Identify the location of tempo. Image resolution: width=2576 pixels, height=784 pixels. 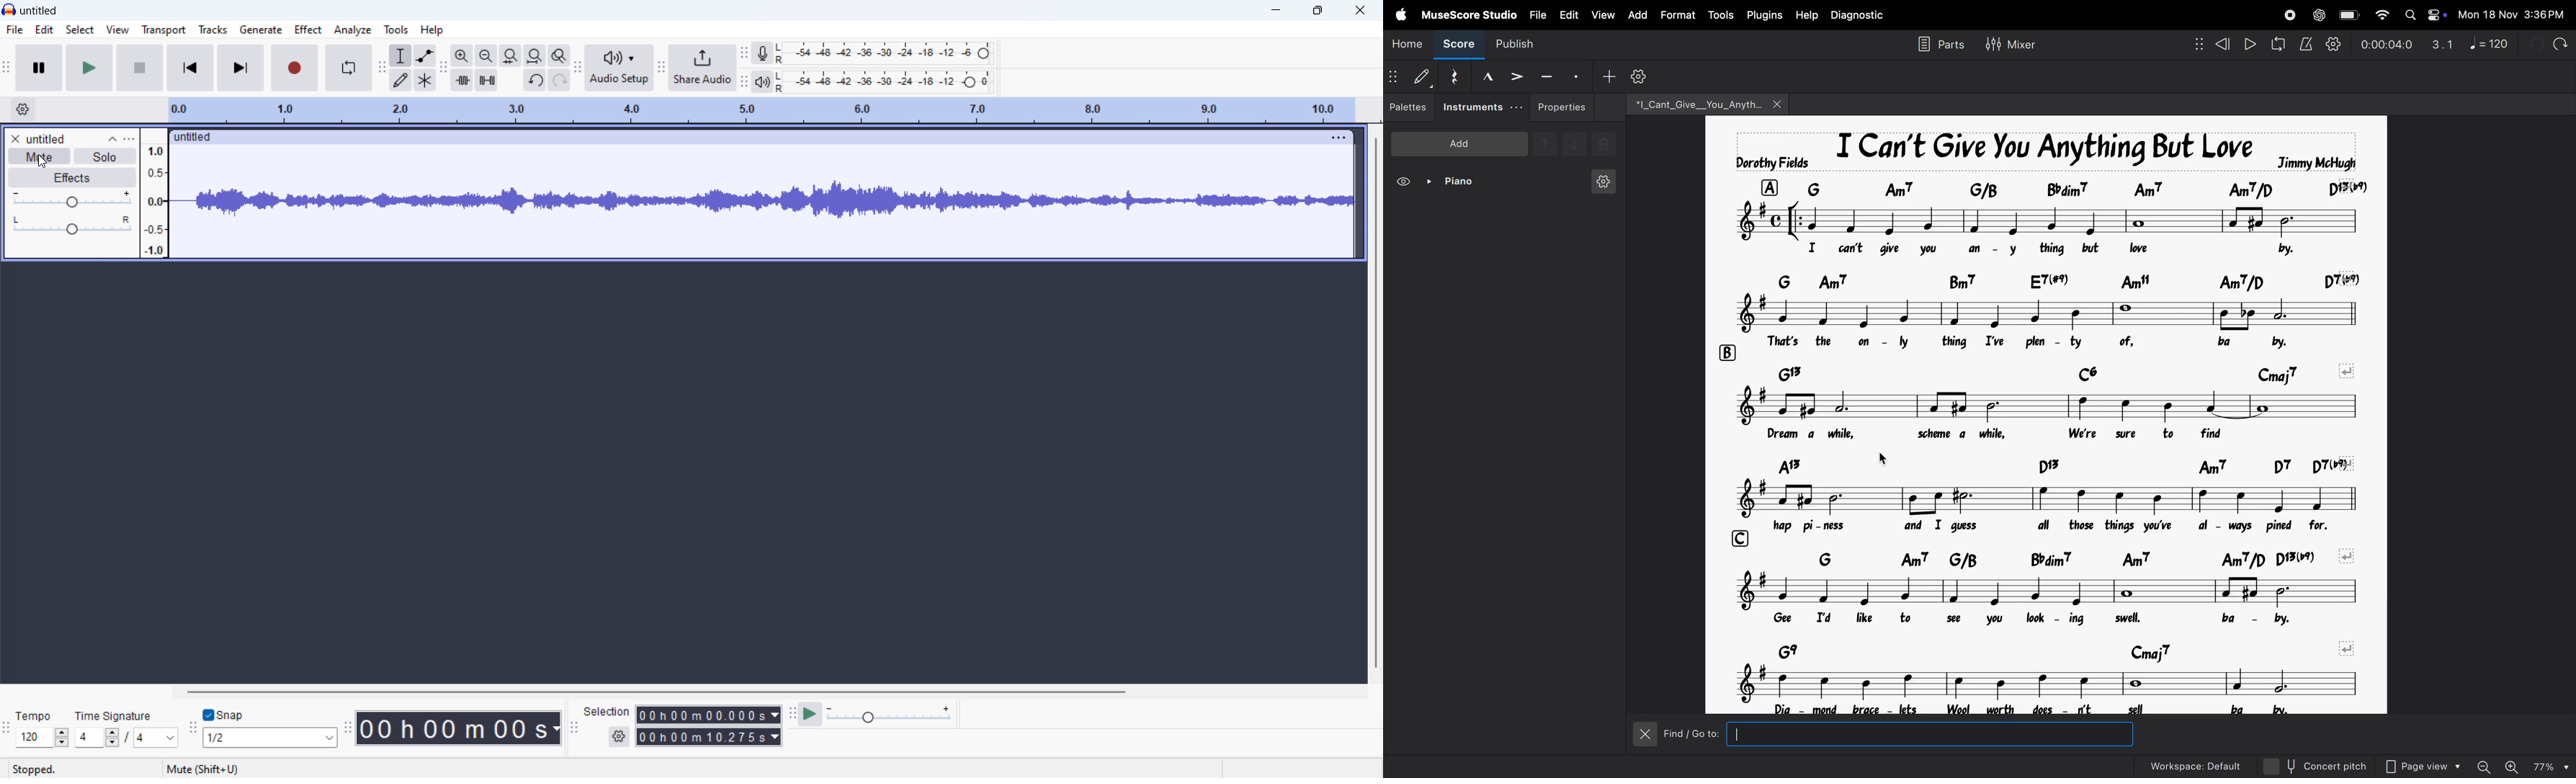
(34, 716).